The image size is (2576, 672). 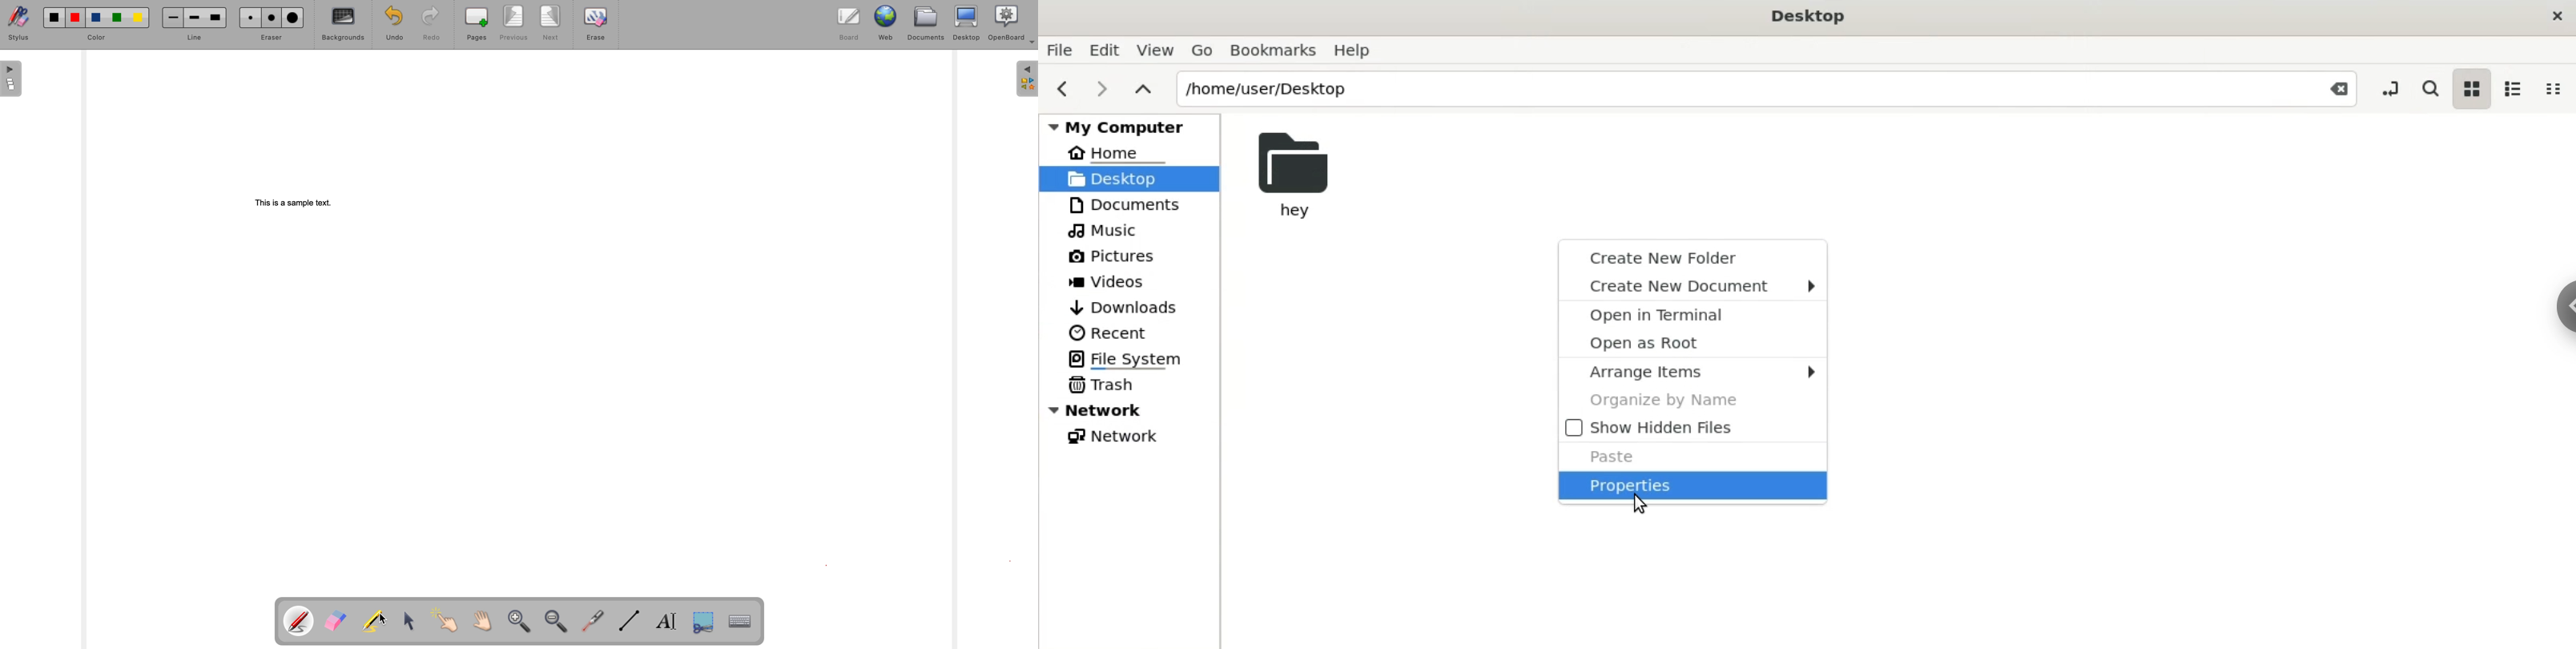 What do you see at coordinates (2557, 90) in the screenshot?
I see `compact view` at bounding box center [2557, 90].